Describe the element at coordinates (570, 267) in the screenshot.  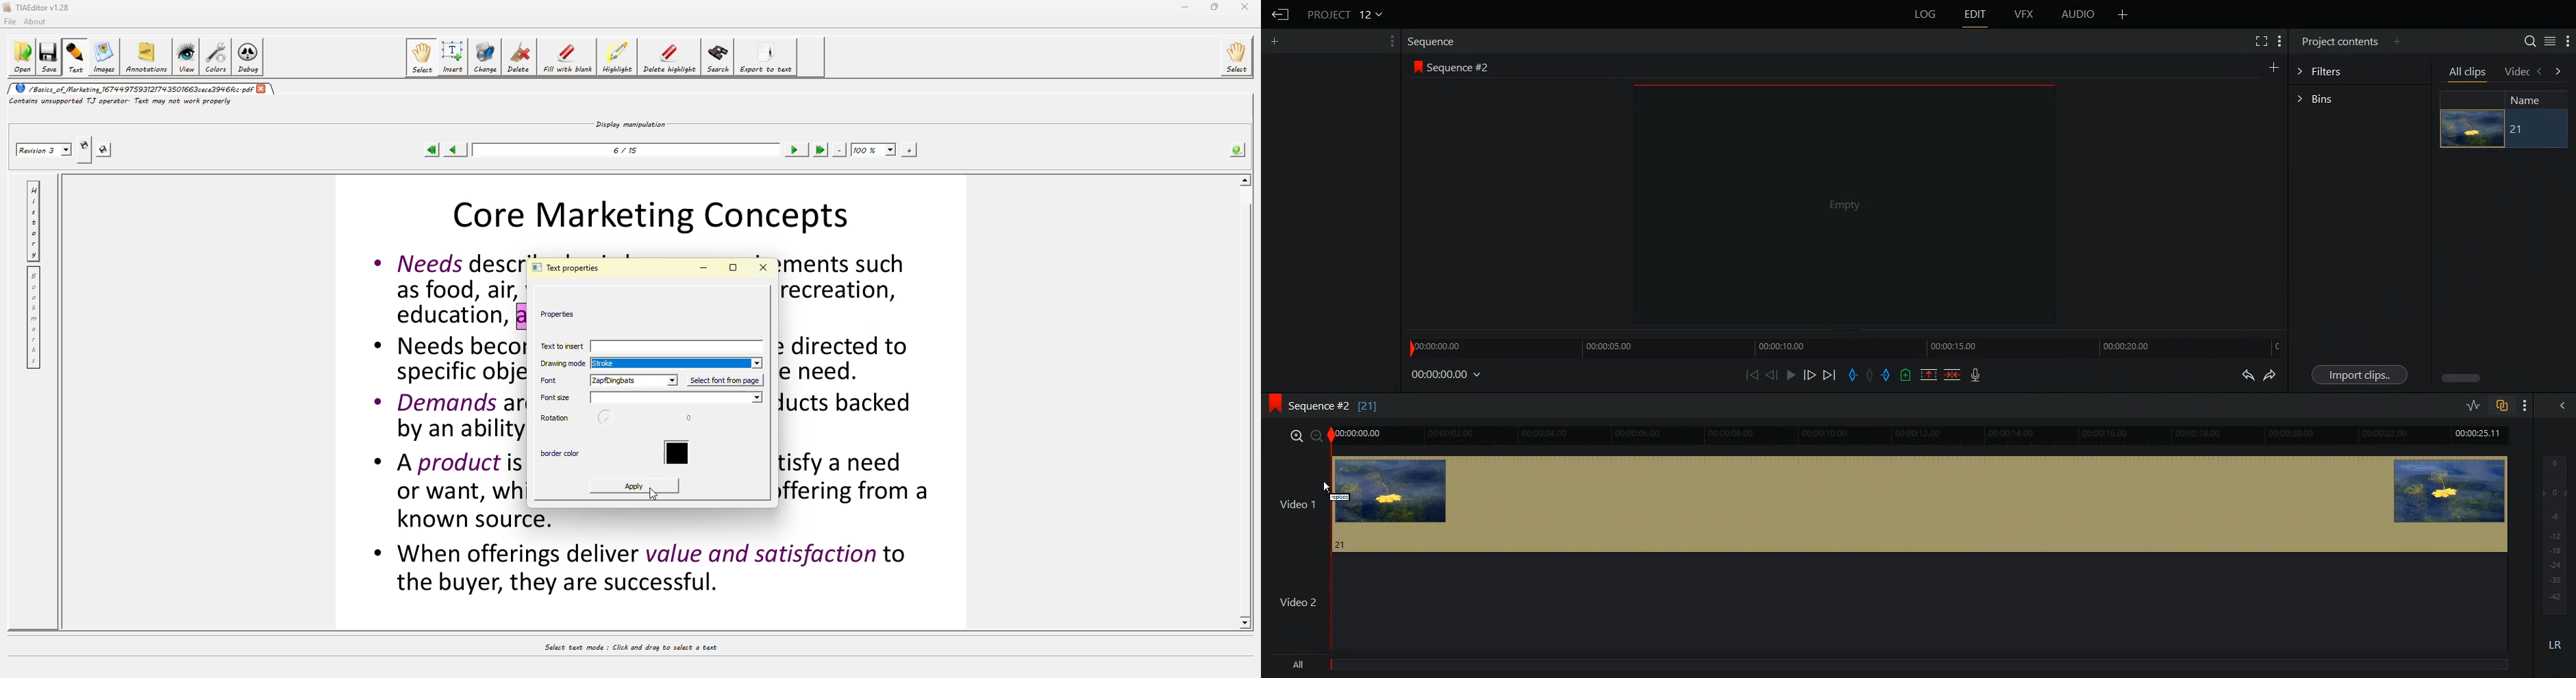
I see `text properties` at that location.